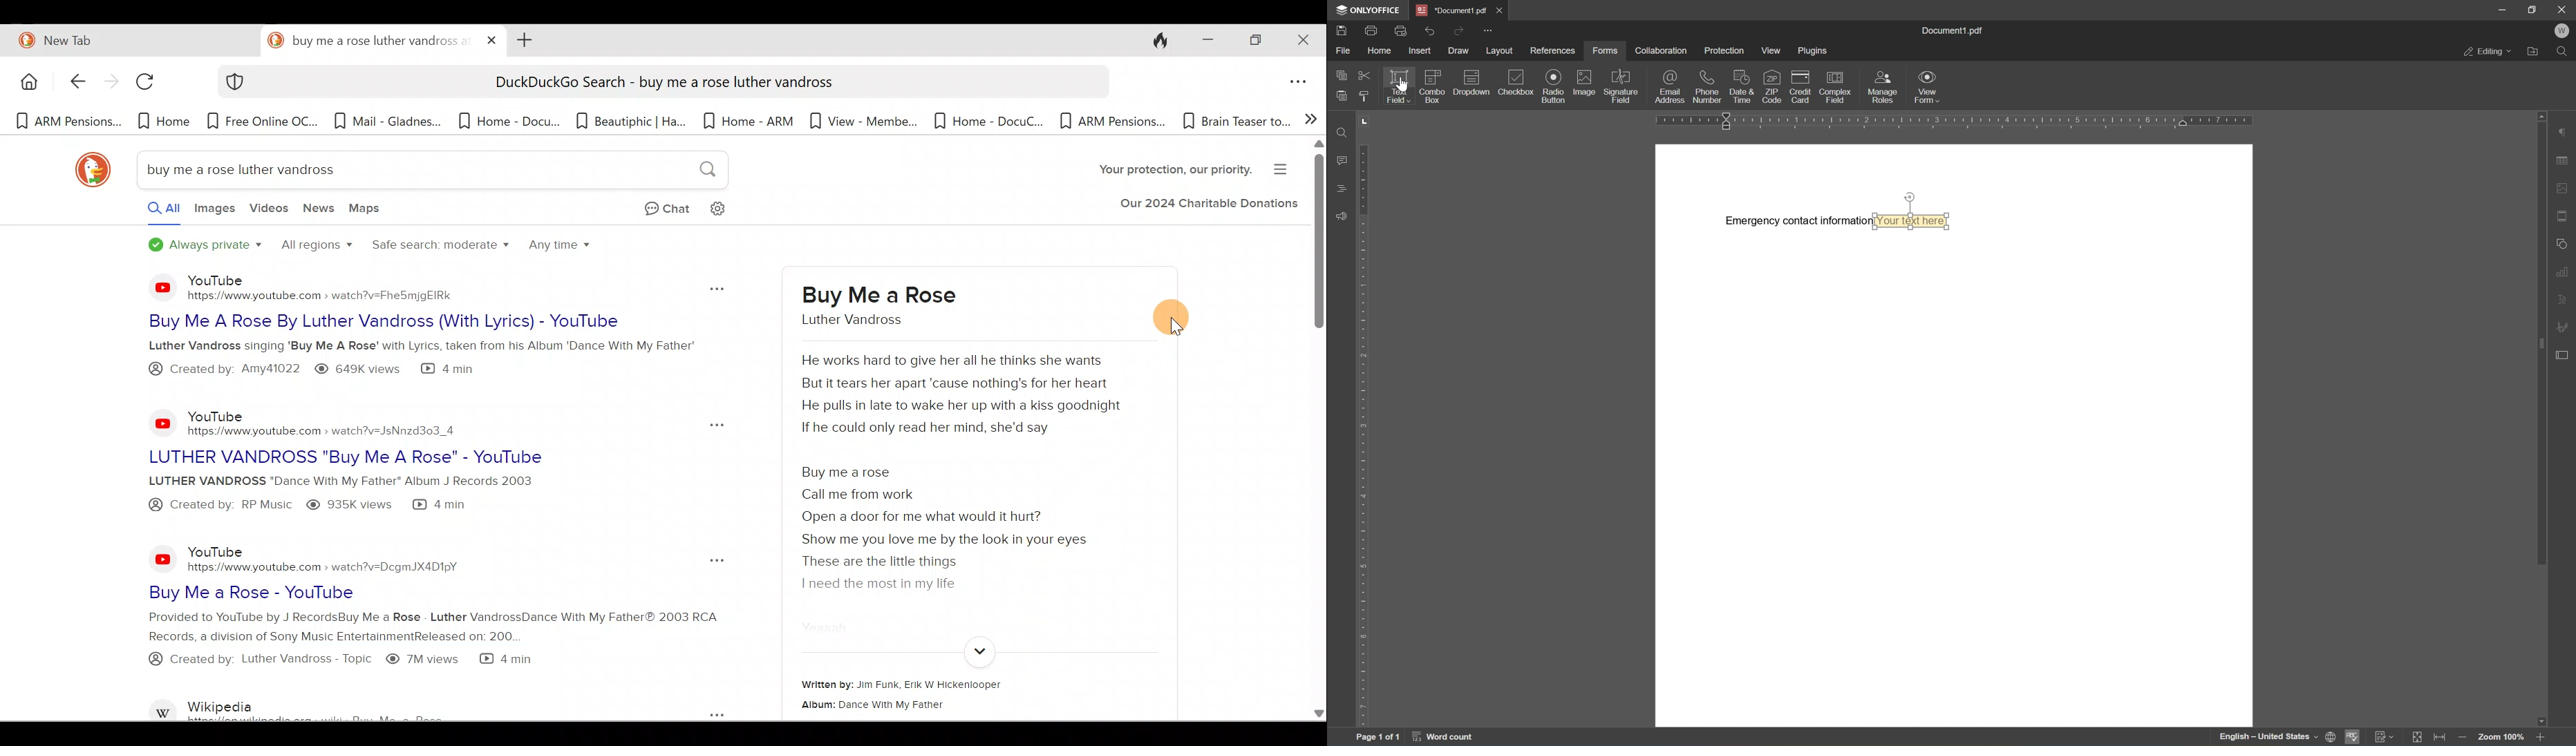 The height and width of the screenshot is (756, 2576). Describe the element at coordinates (1368, 434) in the screenshot. I see `ruler` at that location.